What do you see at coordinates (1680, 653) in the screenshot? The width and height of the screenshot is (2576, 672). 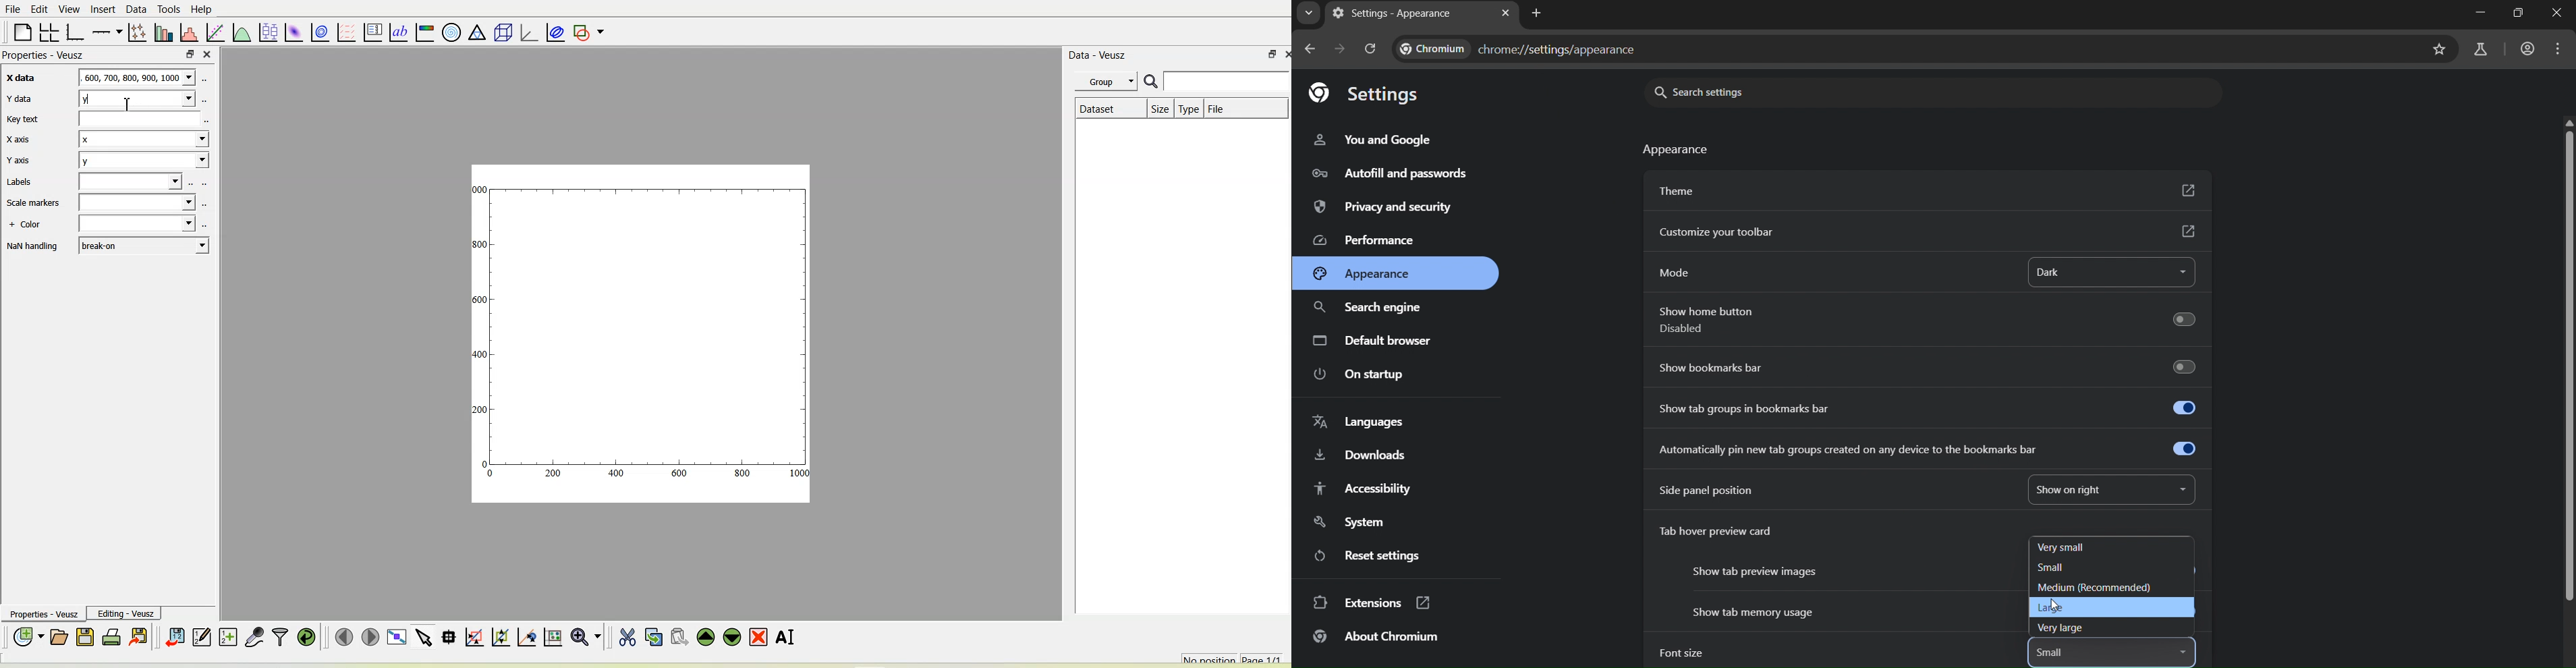 I see `font size` at bounding box center [1680, 653].